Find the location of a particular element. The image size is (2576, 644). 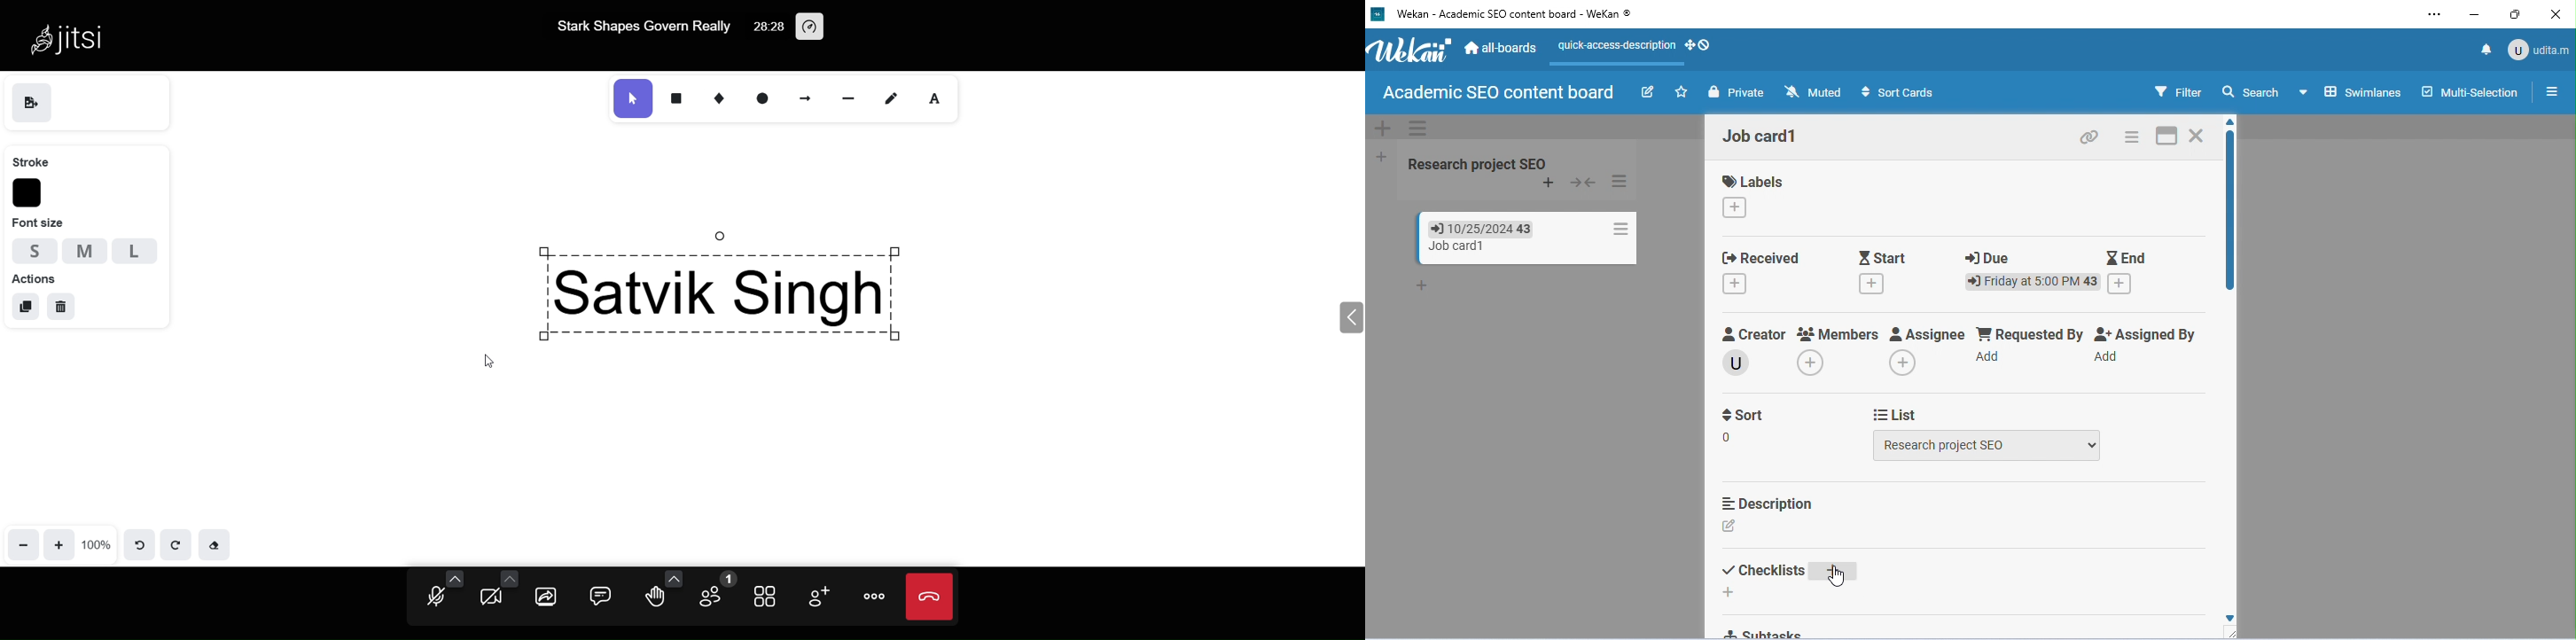

Satvik SIngh is located at coordinates (727, 291).